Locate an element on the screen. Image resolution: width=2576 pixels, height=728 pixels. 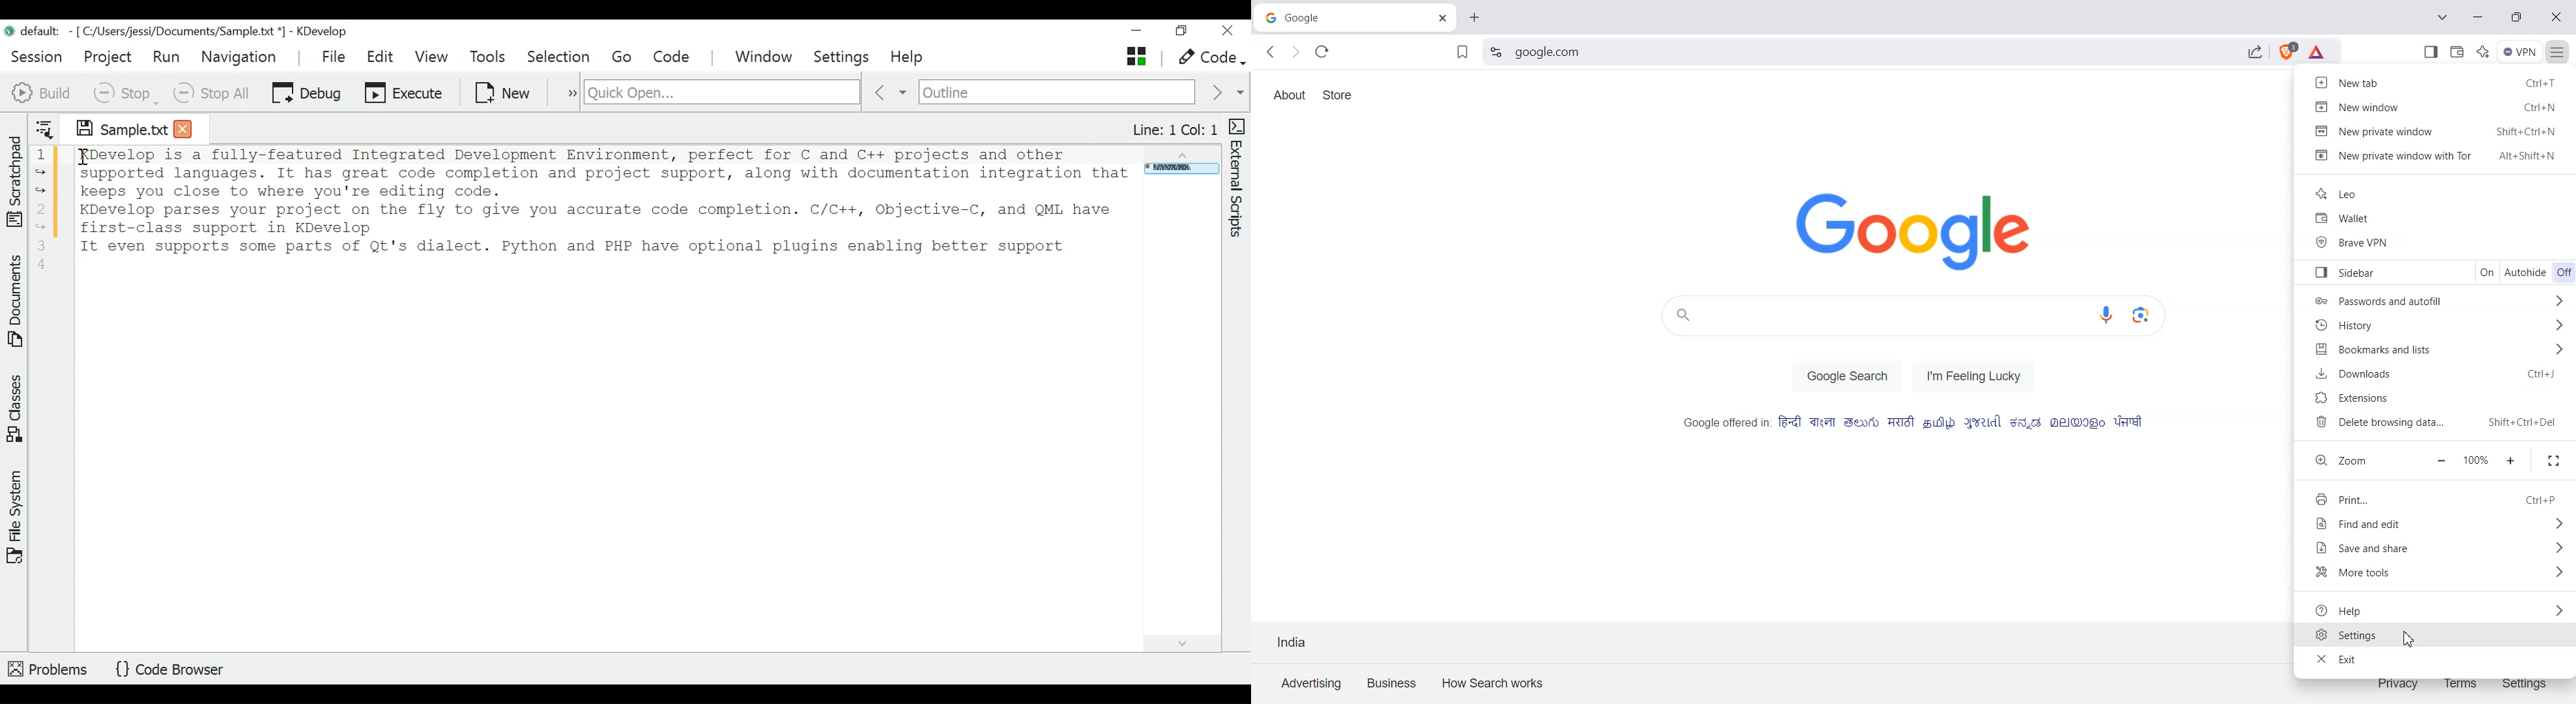
Audio is located at coordinates (2110, 315).